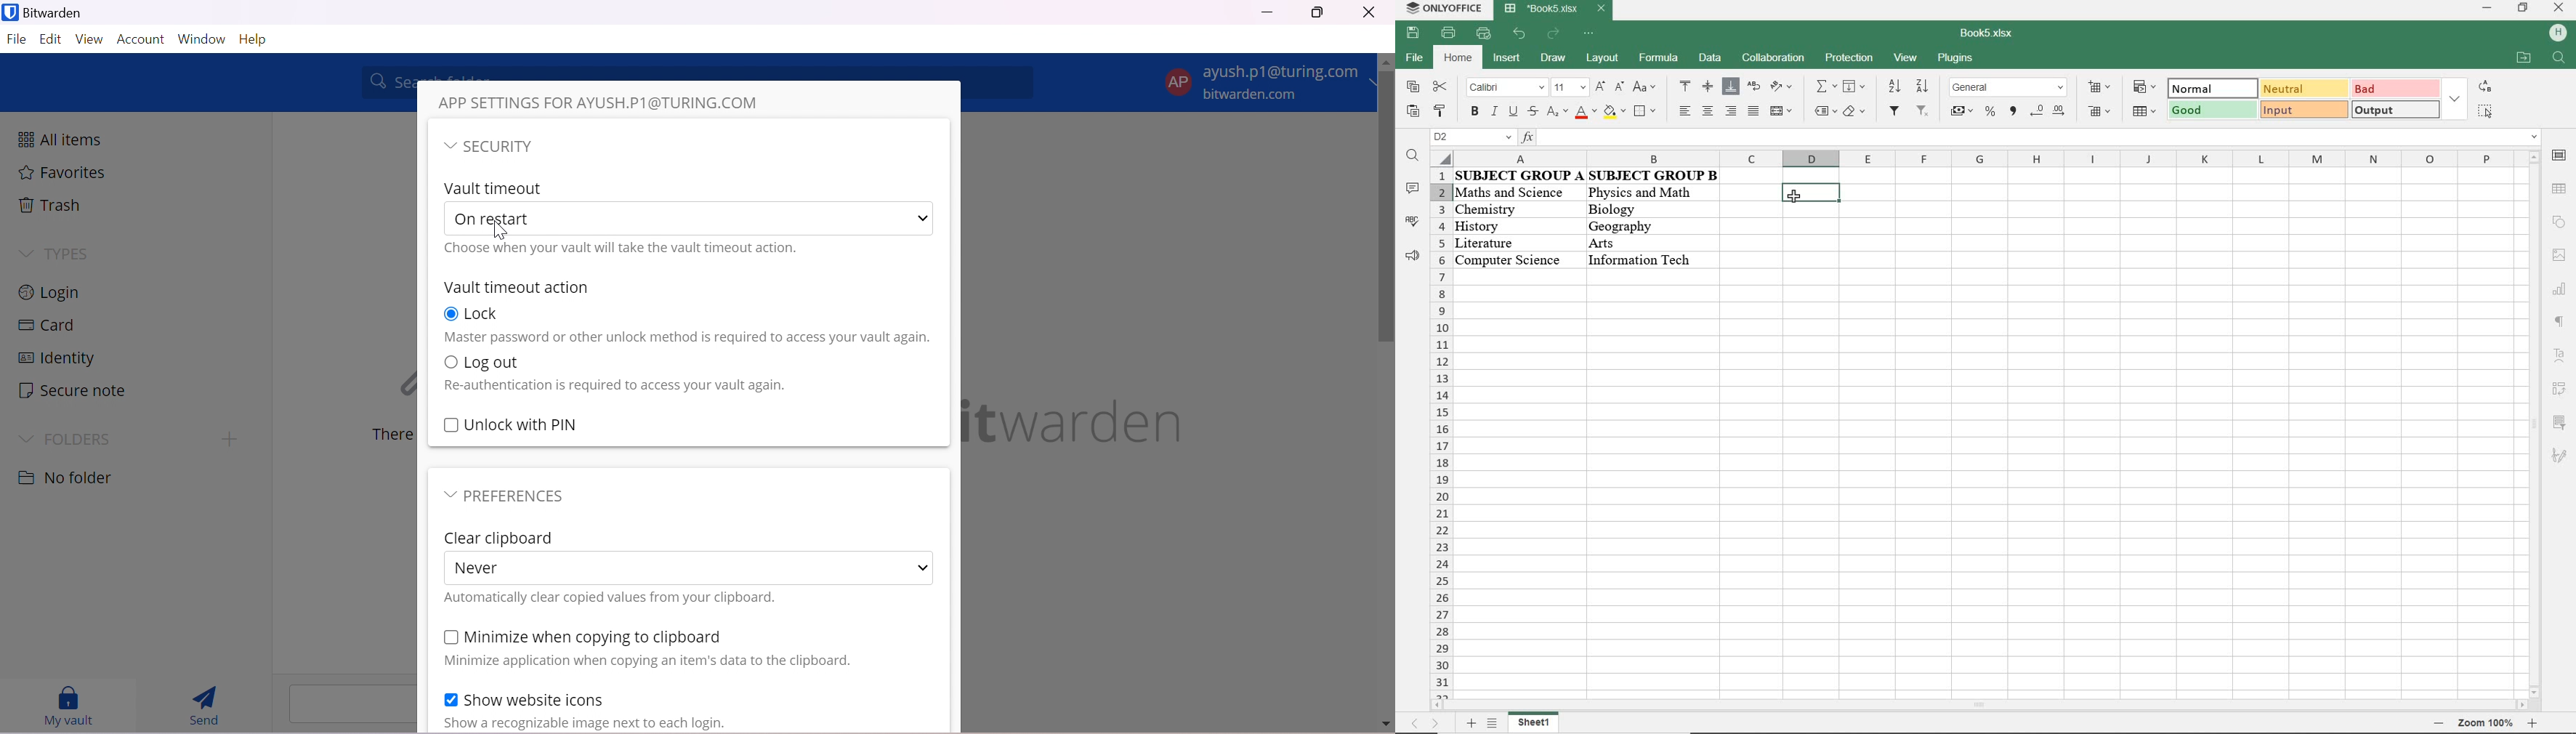  I want to click on orientation, so click(1781, 87).